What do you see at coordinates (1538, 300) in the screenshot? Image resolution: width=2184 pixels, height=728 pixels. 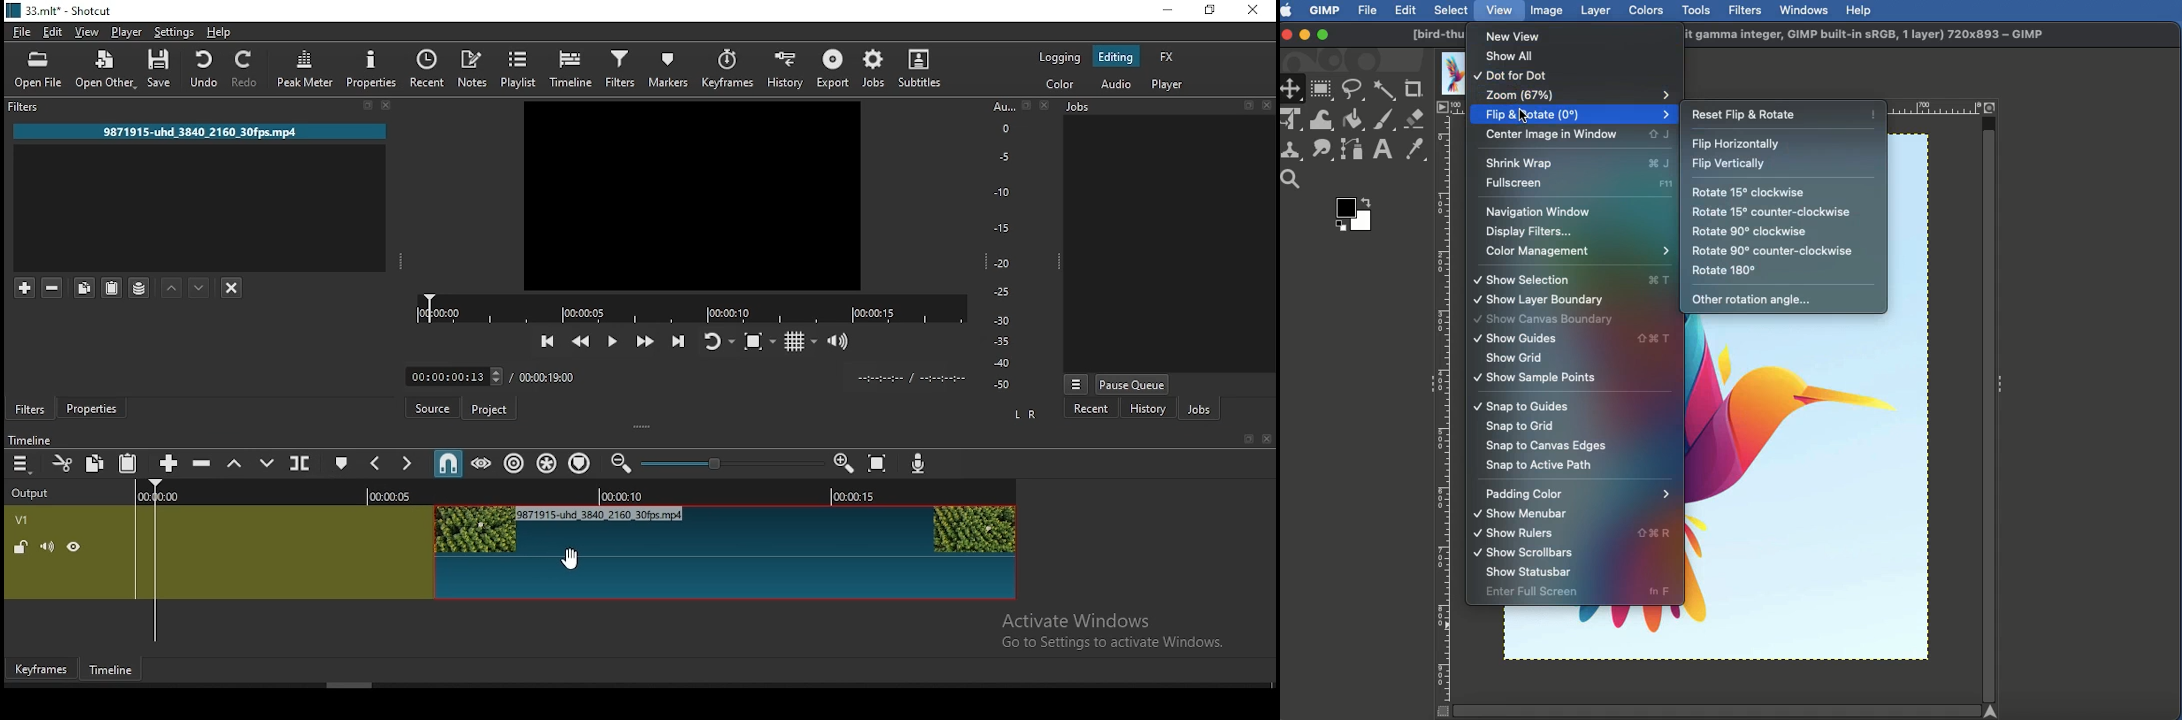 I see `Show layer boundary` at bounding box center [1538, 300].